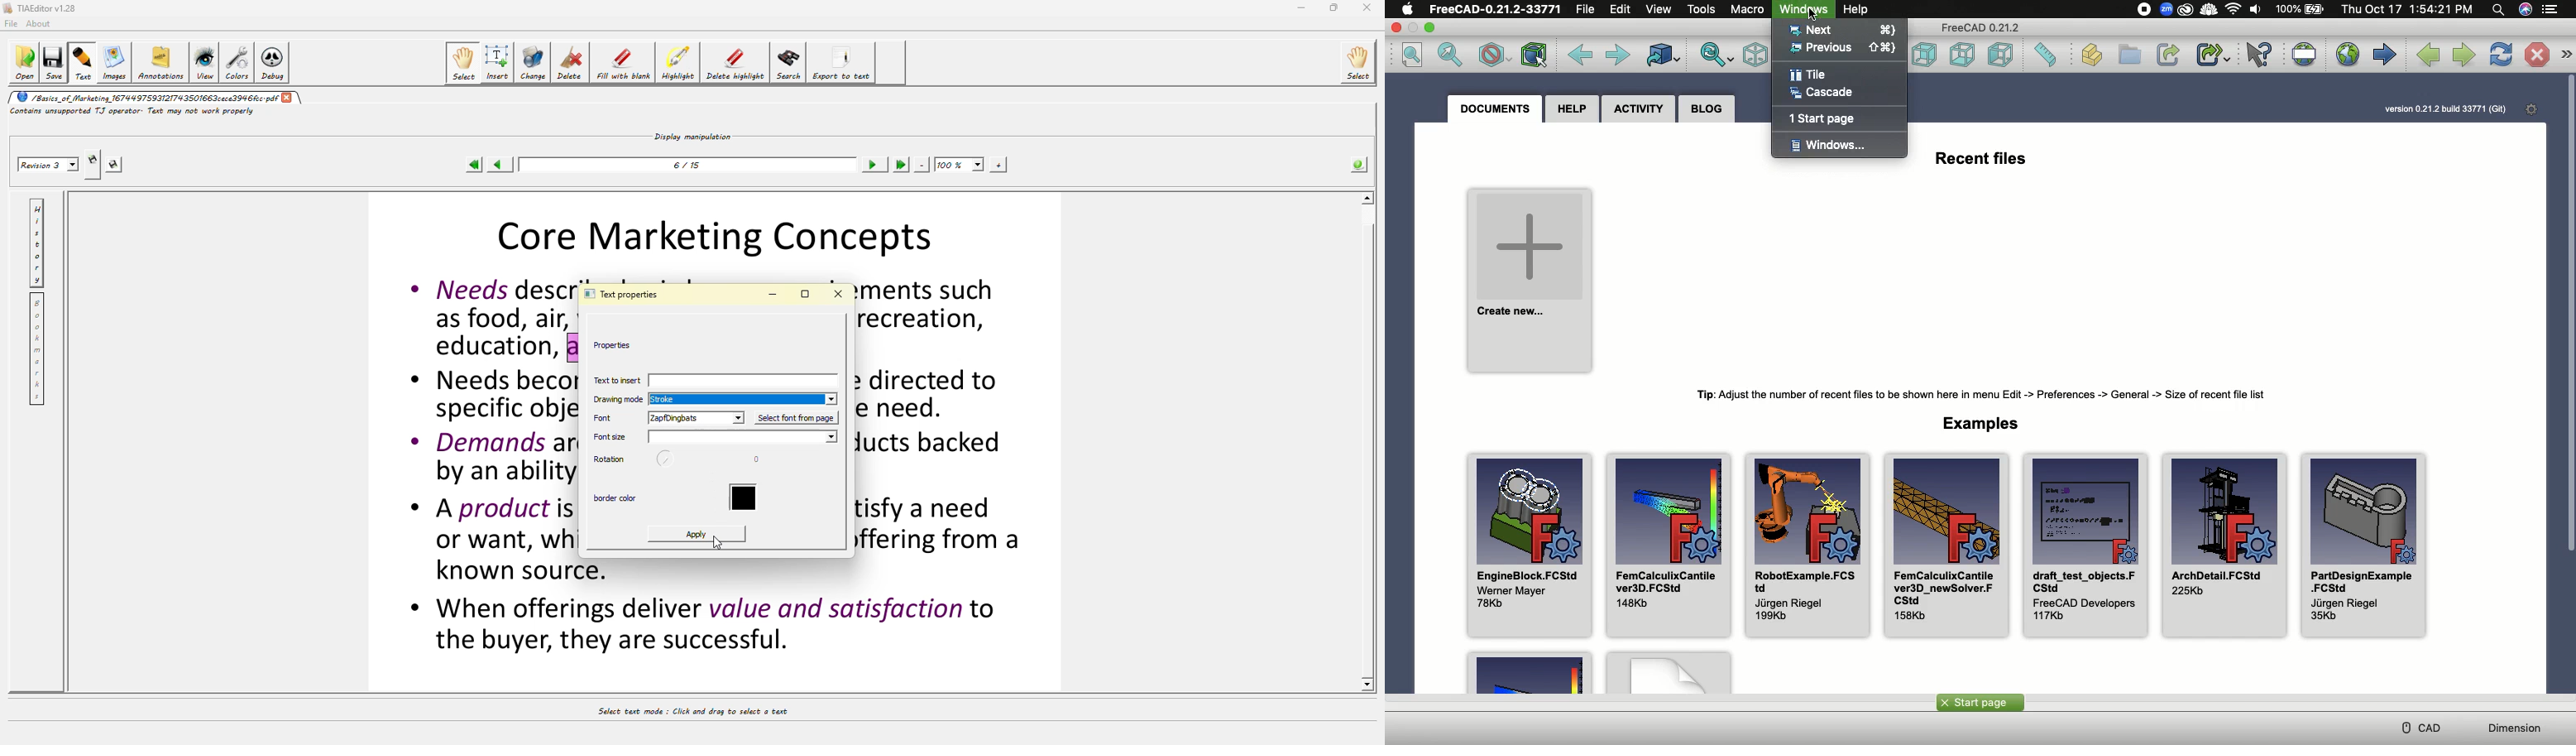 This screenshot has height=756, width=2576. What do you see at coordinates (1982, 29) in the screenshot?
I see `FreeCAD` at bounding box center [1982, 29].